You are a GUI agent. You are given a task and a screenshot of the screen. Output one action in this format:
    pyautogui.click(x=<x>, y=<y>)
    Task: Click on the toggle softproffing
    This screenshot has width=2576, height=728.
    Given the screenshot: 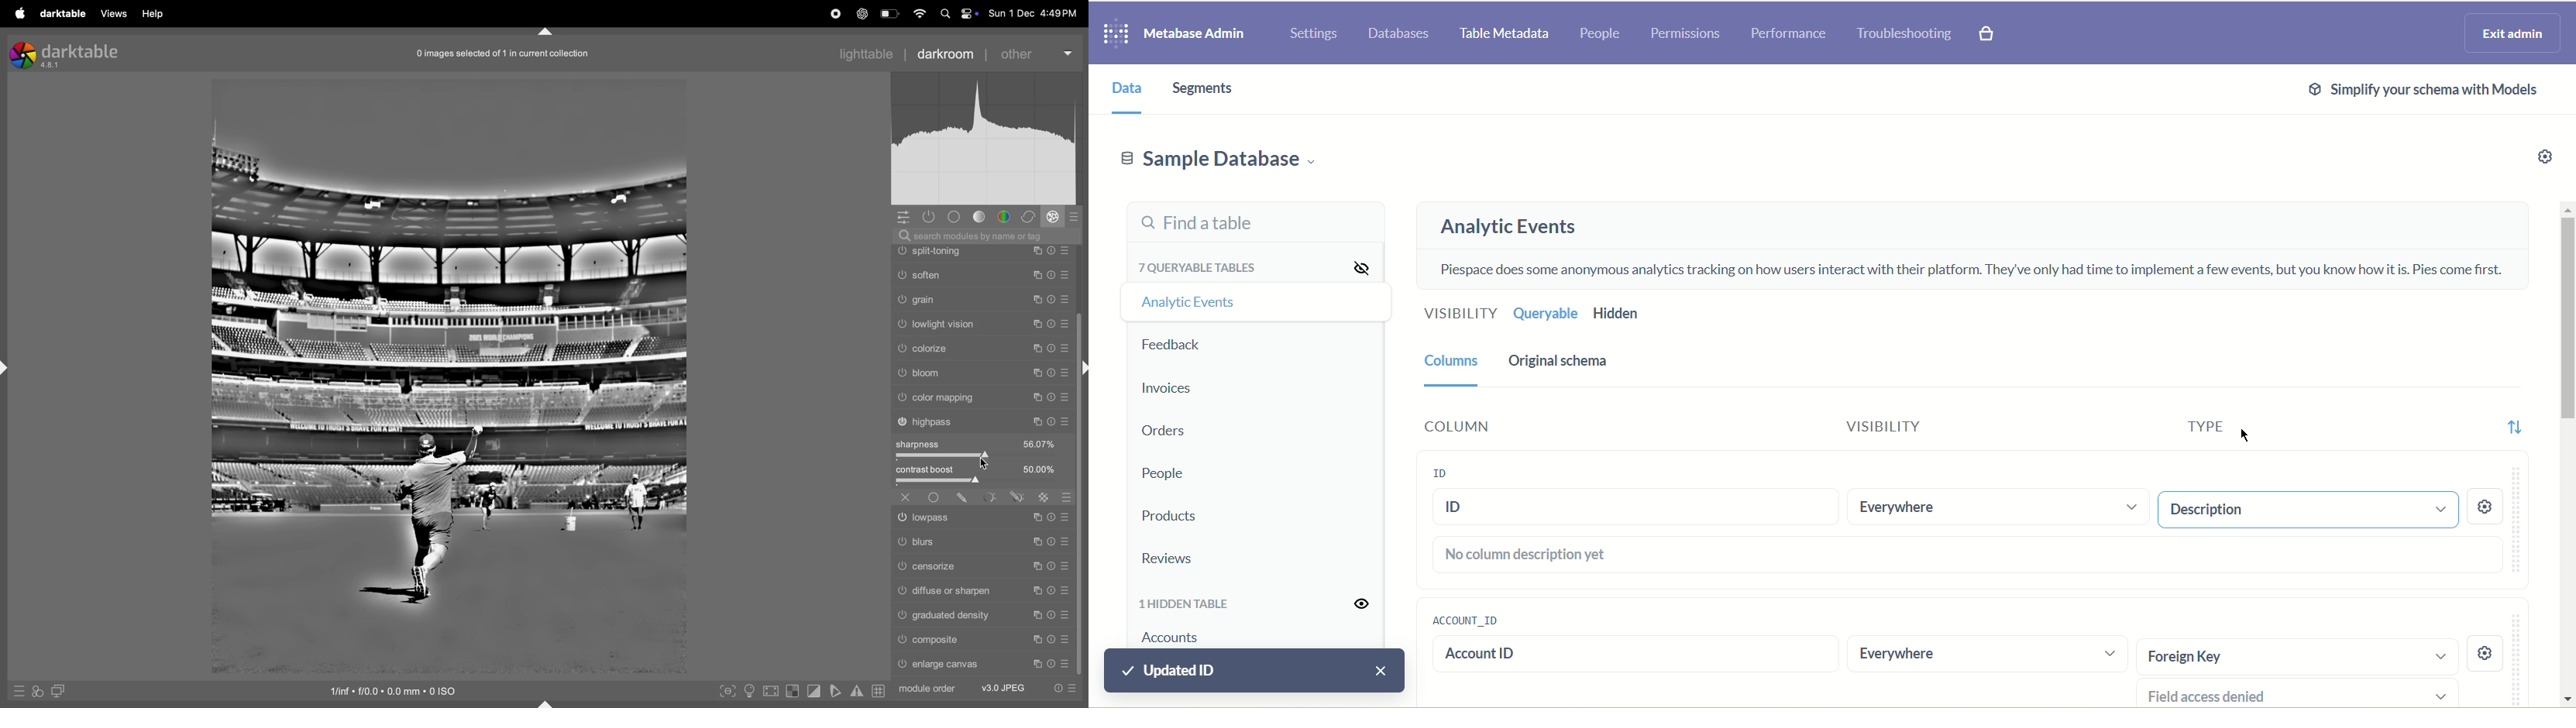 What is the action you would take?
    pyautogui.click(x=835, y=691)
    